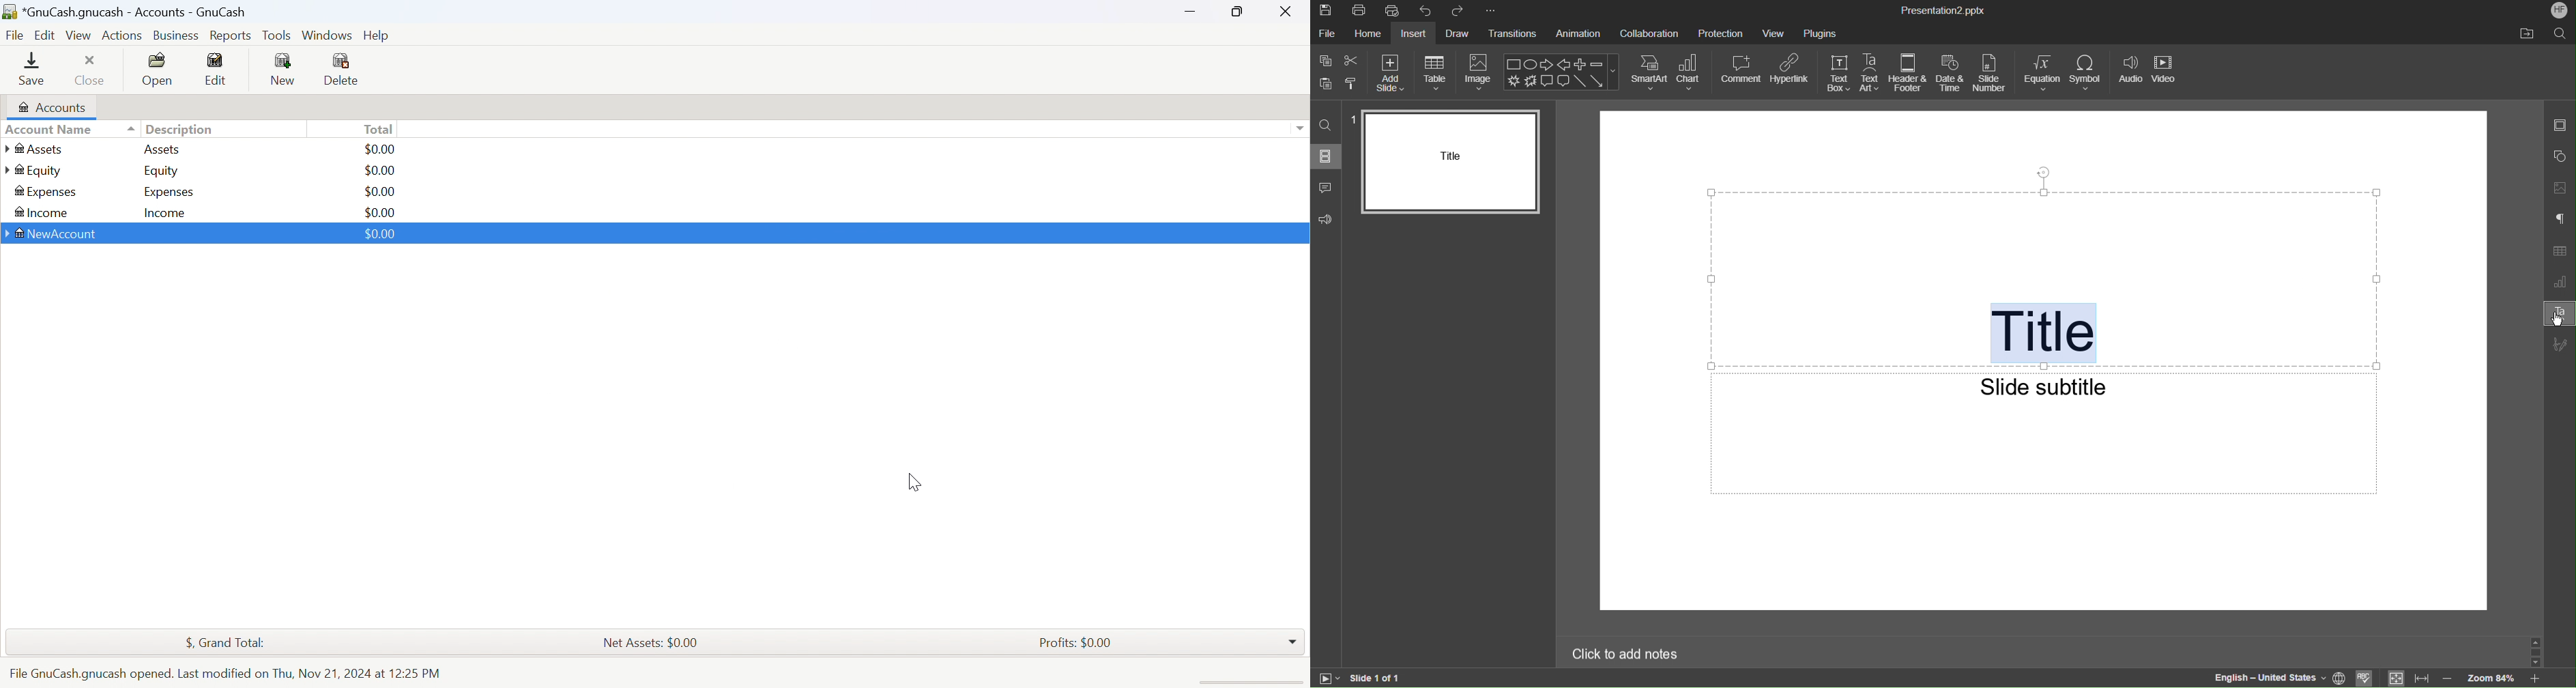 The image size is (2576, 700). What do you see at coordinates (1909, 73) in the screenshot?
I see `Header & Footer` at bounding box center [1909, 73].